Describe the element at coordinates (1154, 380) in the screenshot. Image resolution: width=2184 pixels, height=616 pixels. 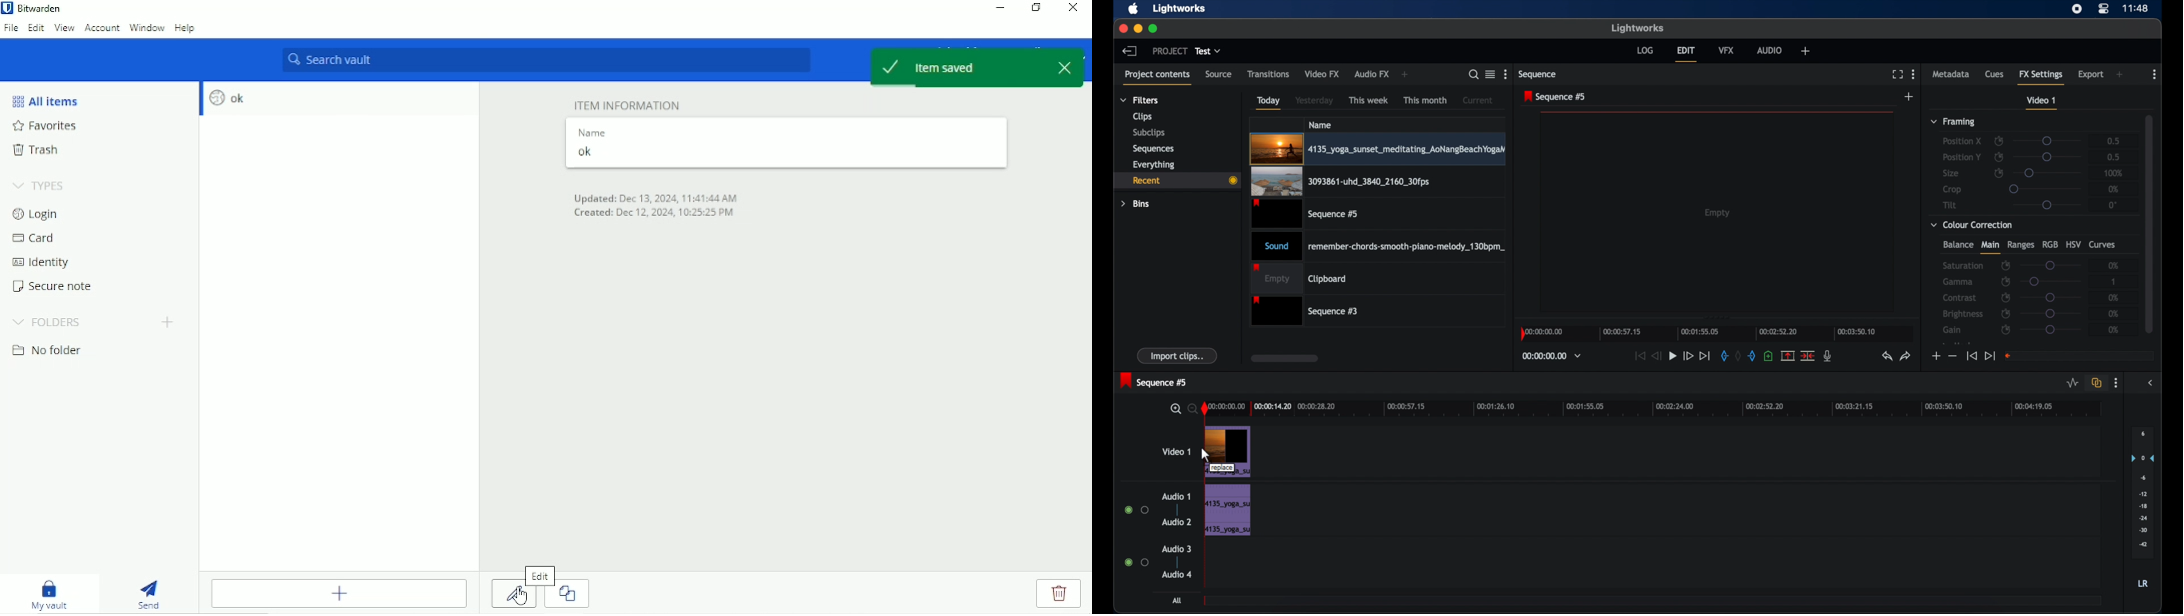
I see `sequence 5` at that location.